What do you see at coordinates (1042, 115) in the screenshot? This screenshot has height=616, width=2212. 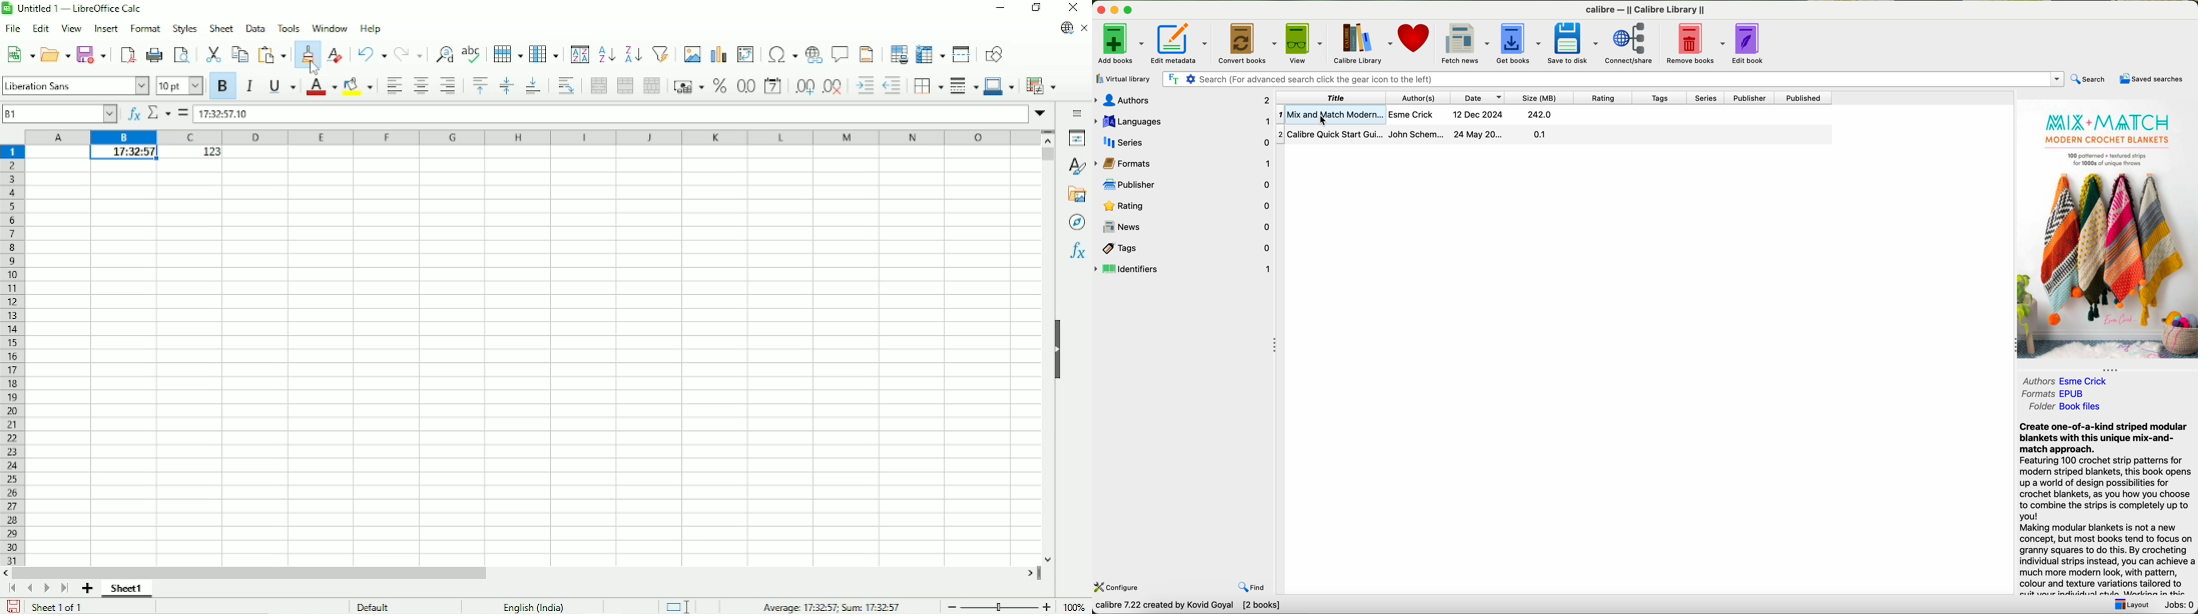 I see `Expand formula bar` at bounding box center [1042, 115].